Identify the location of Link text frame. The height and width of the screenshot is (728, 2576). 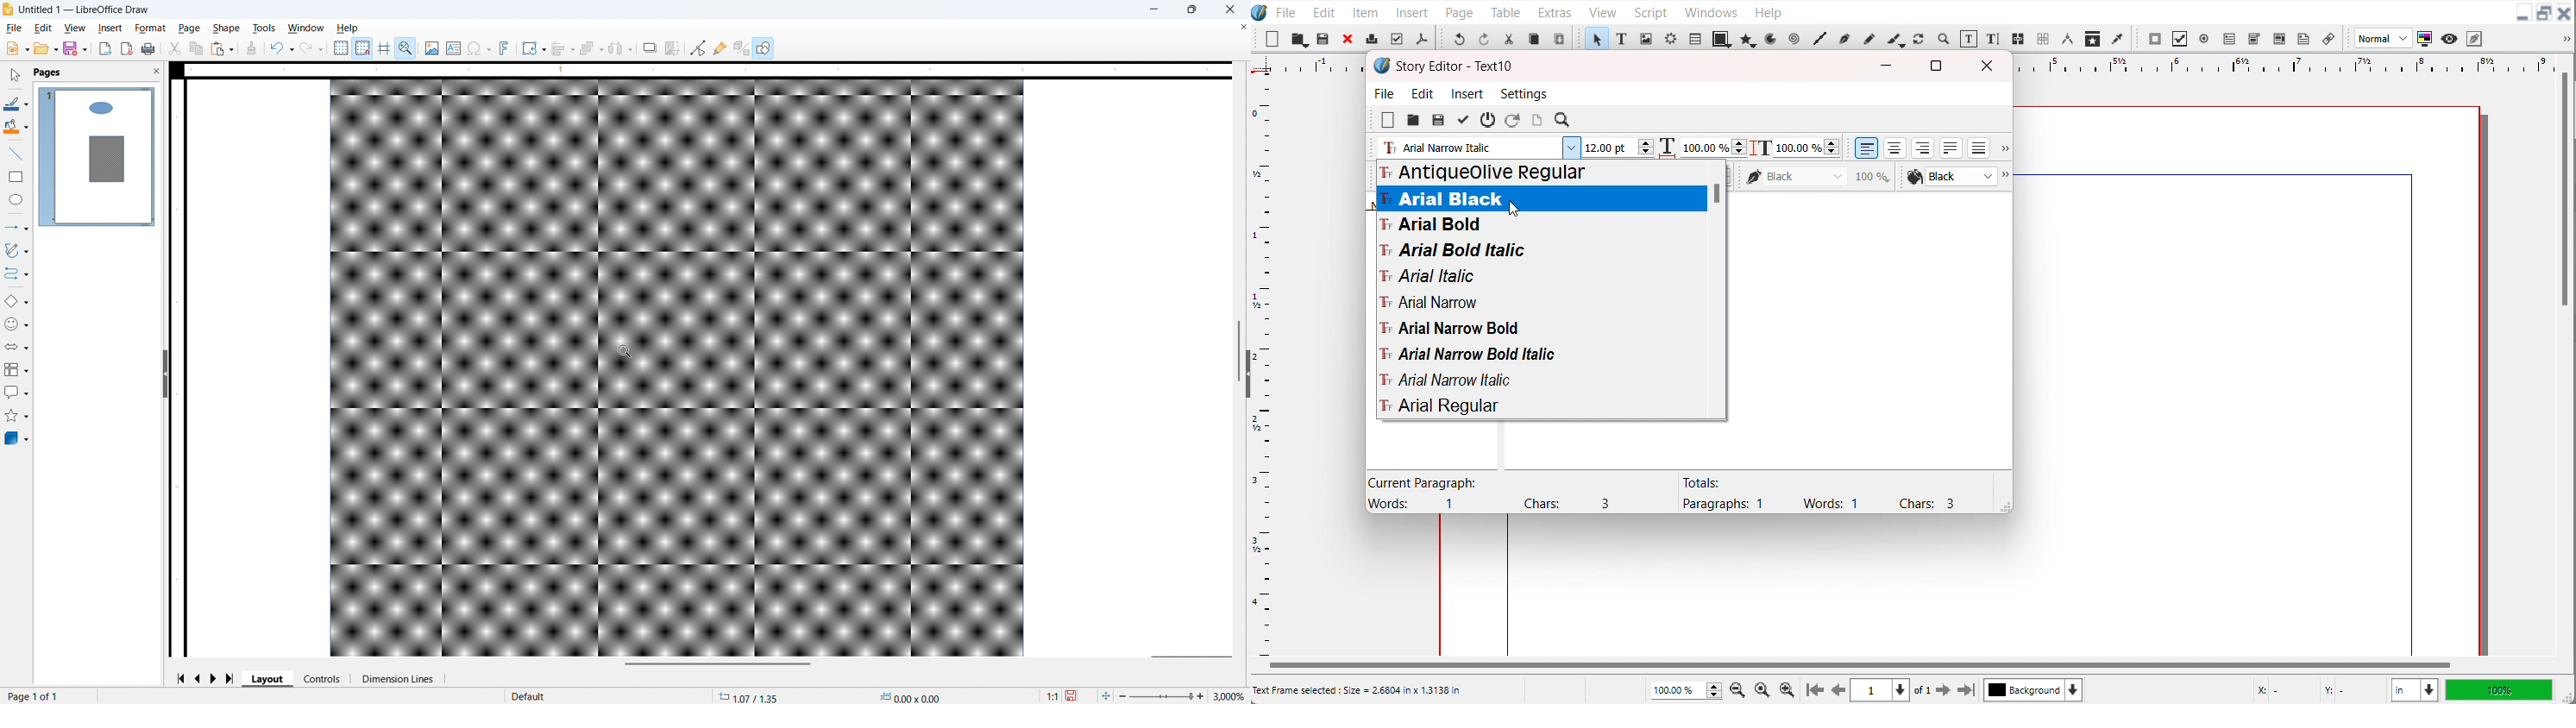
(2019, 40).